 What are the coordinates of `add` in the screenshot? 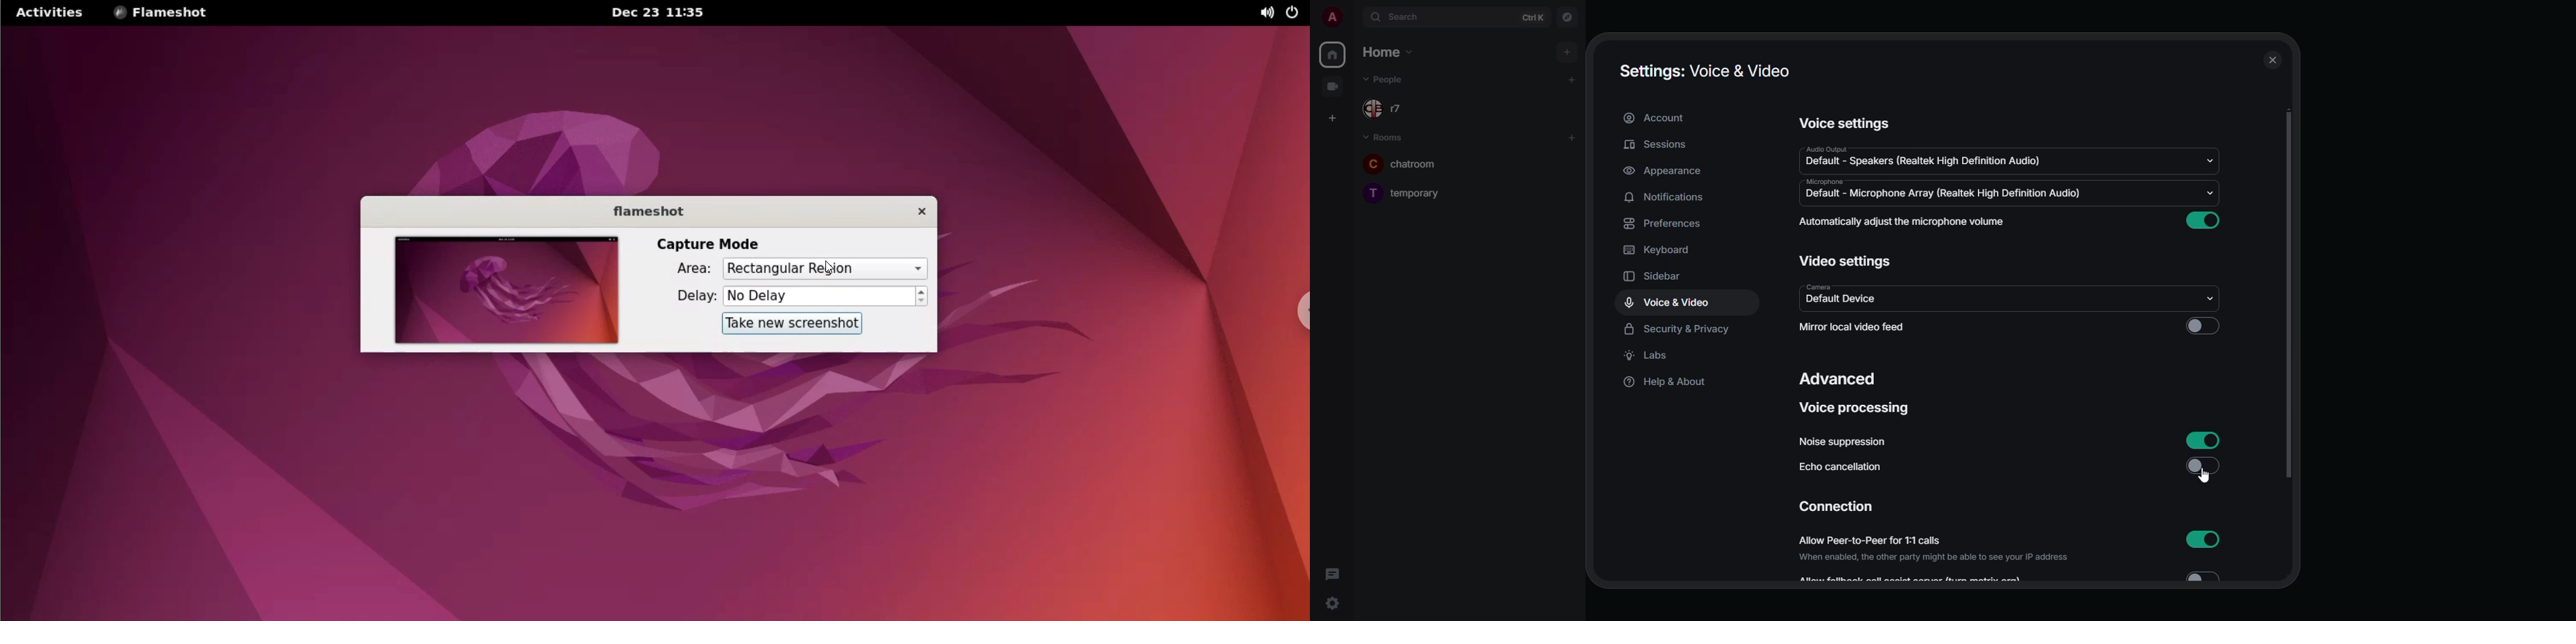 It's located at (1573, 139).